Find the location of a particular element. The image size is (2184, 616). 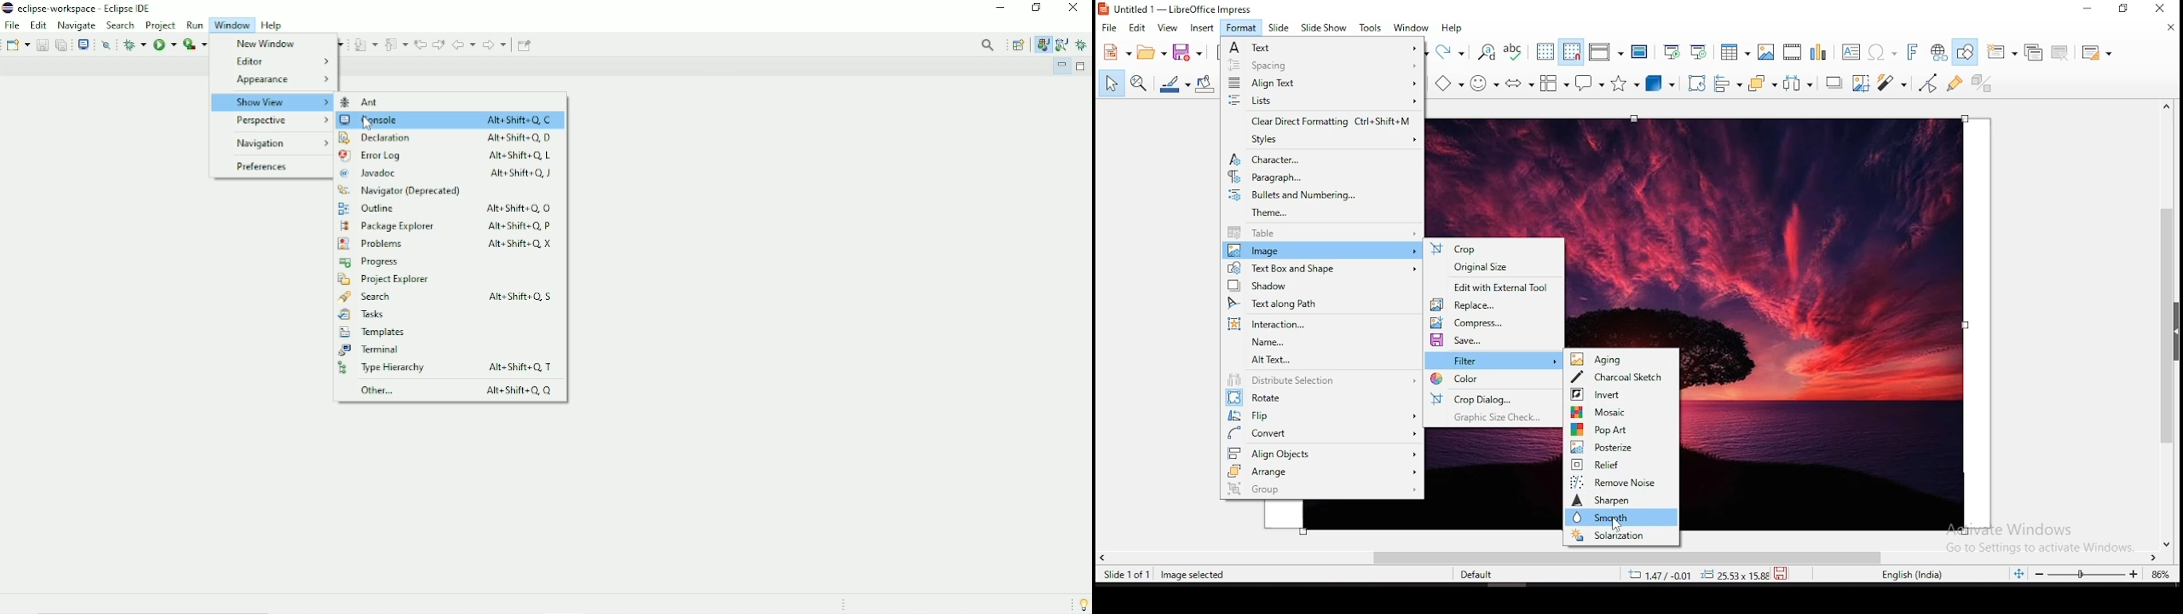

crop is located at coordinates (1495, 249).